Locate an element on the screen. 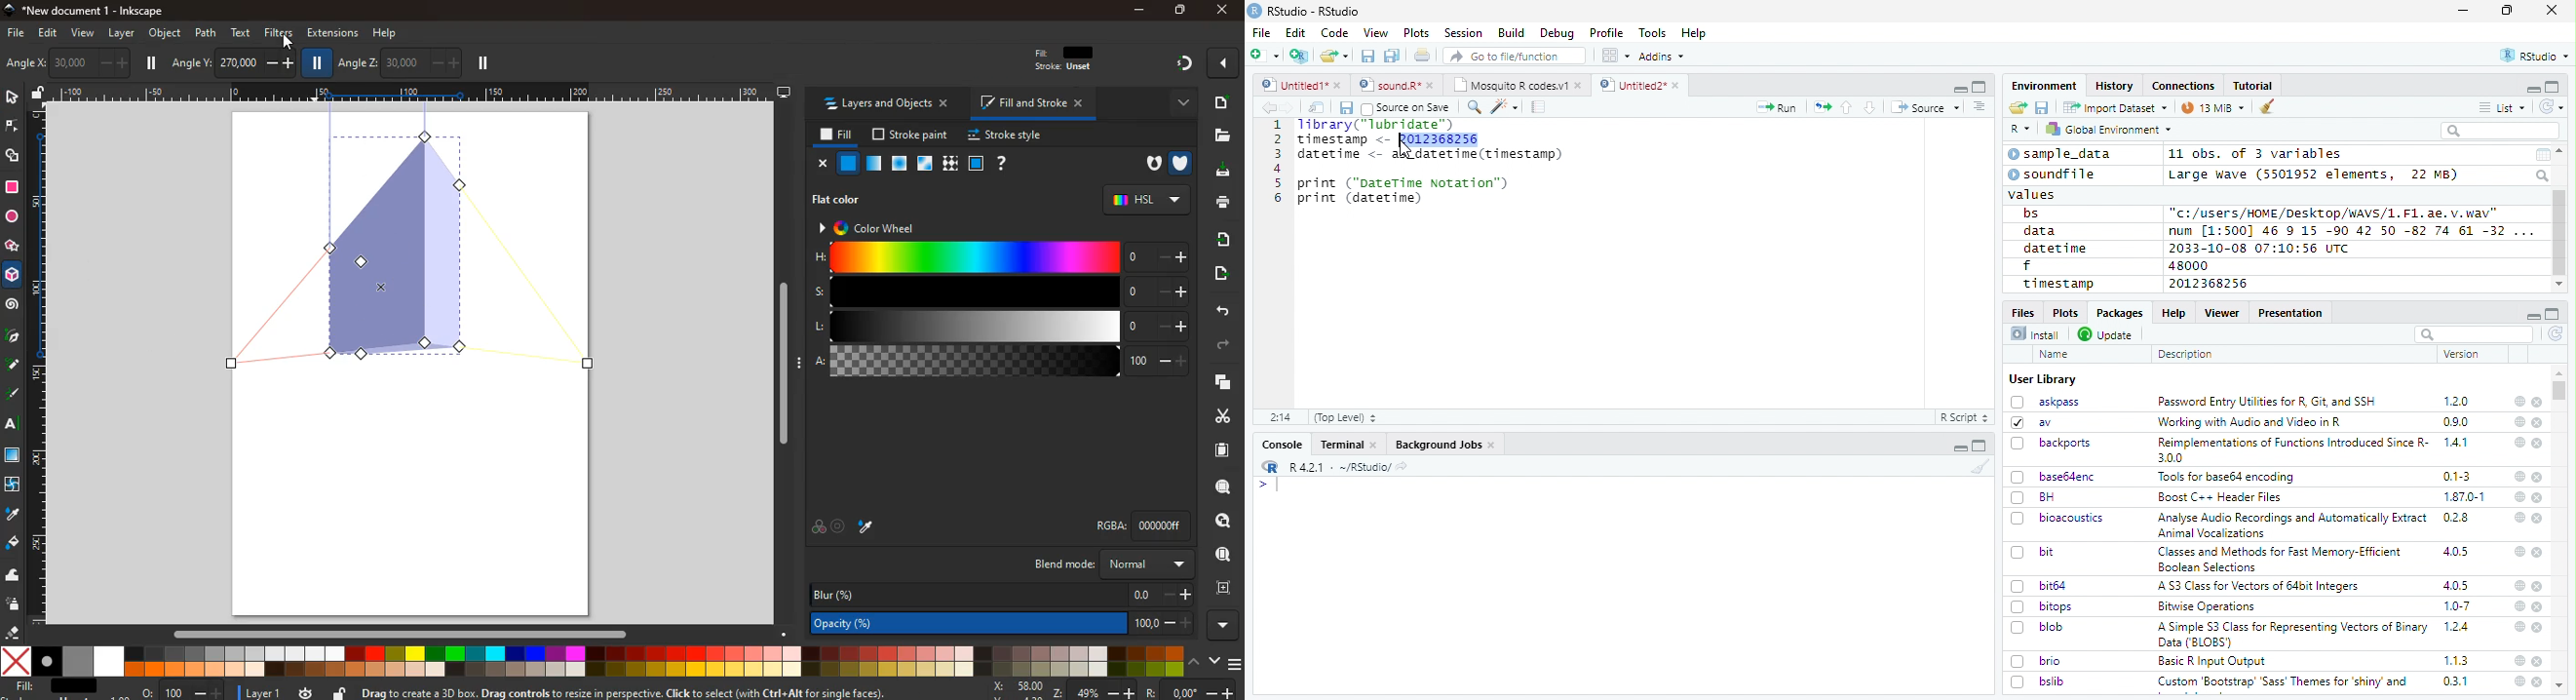  minimize is located at coordinates (1139, 10).